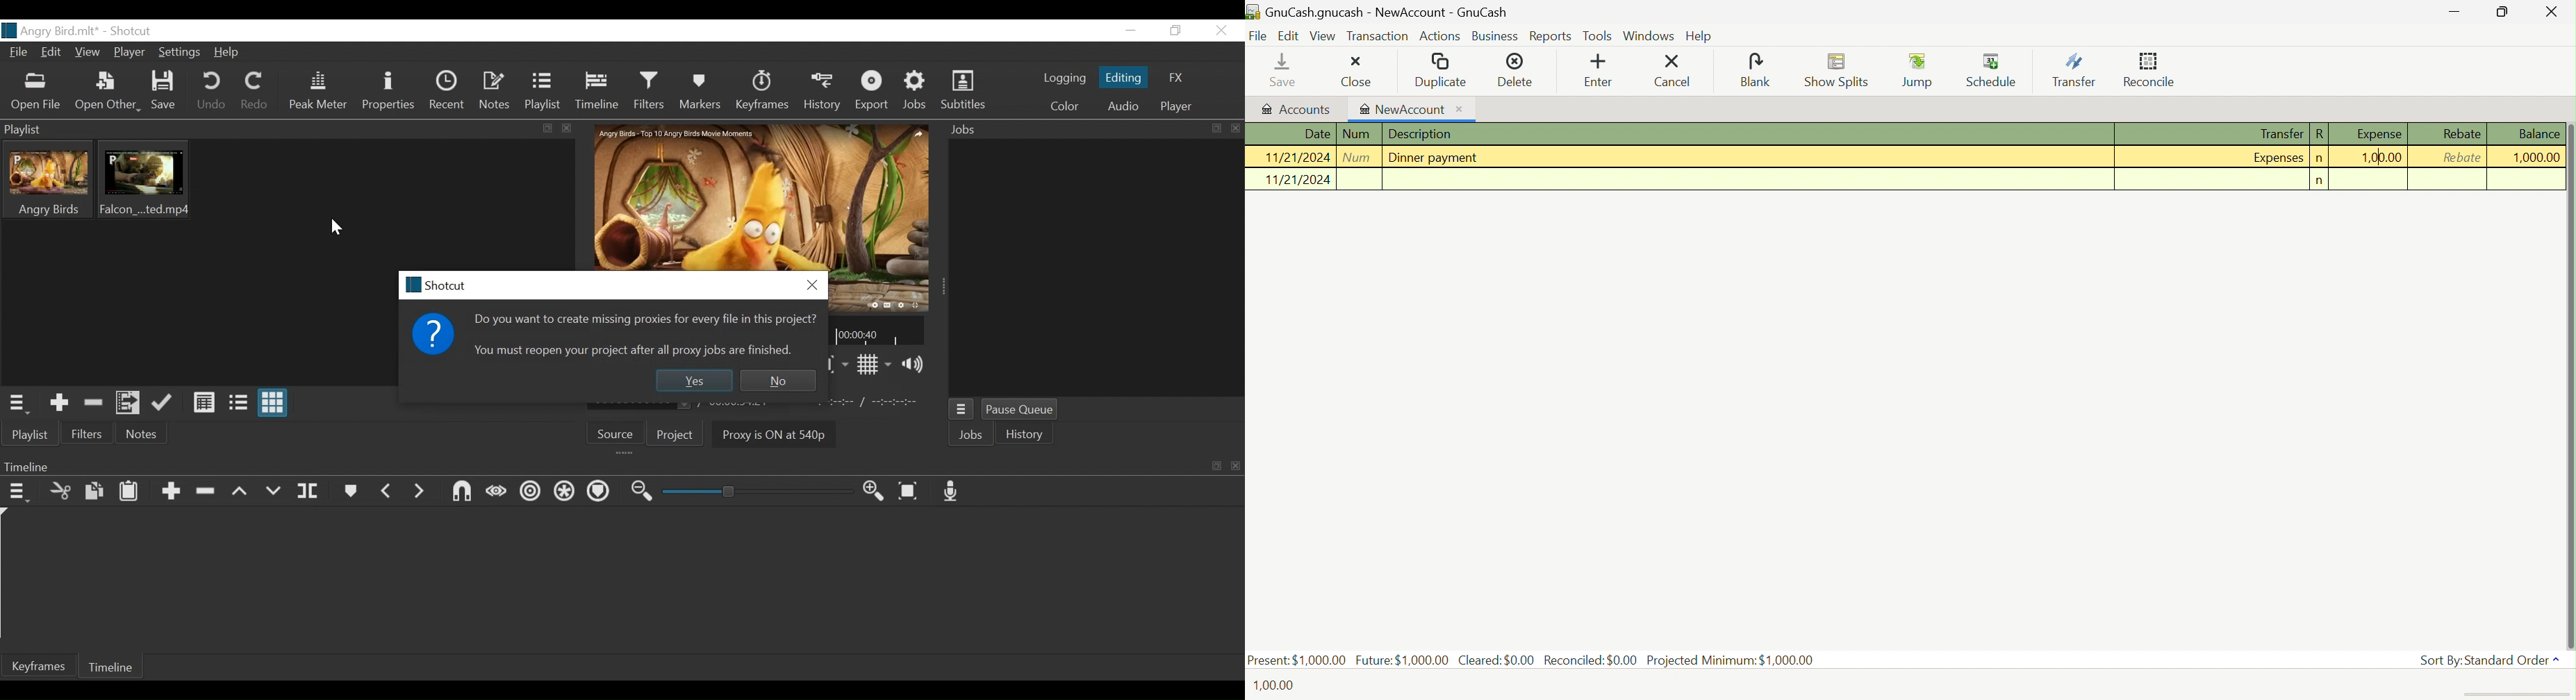  Describe the element at coordinates (202, 402) in the screenshot. I see `View as Files` at that location.